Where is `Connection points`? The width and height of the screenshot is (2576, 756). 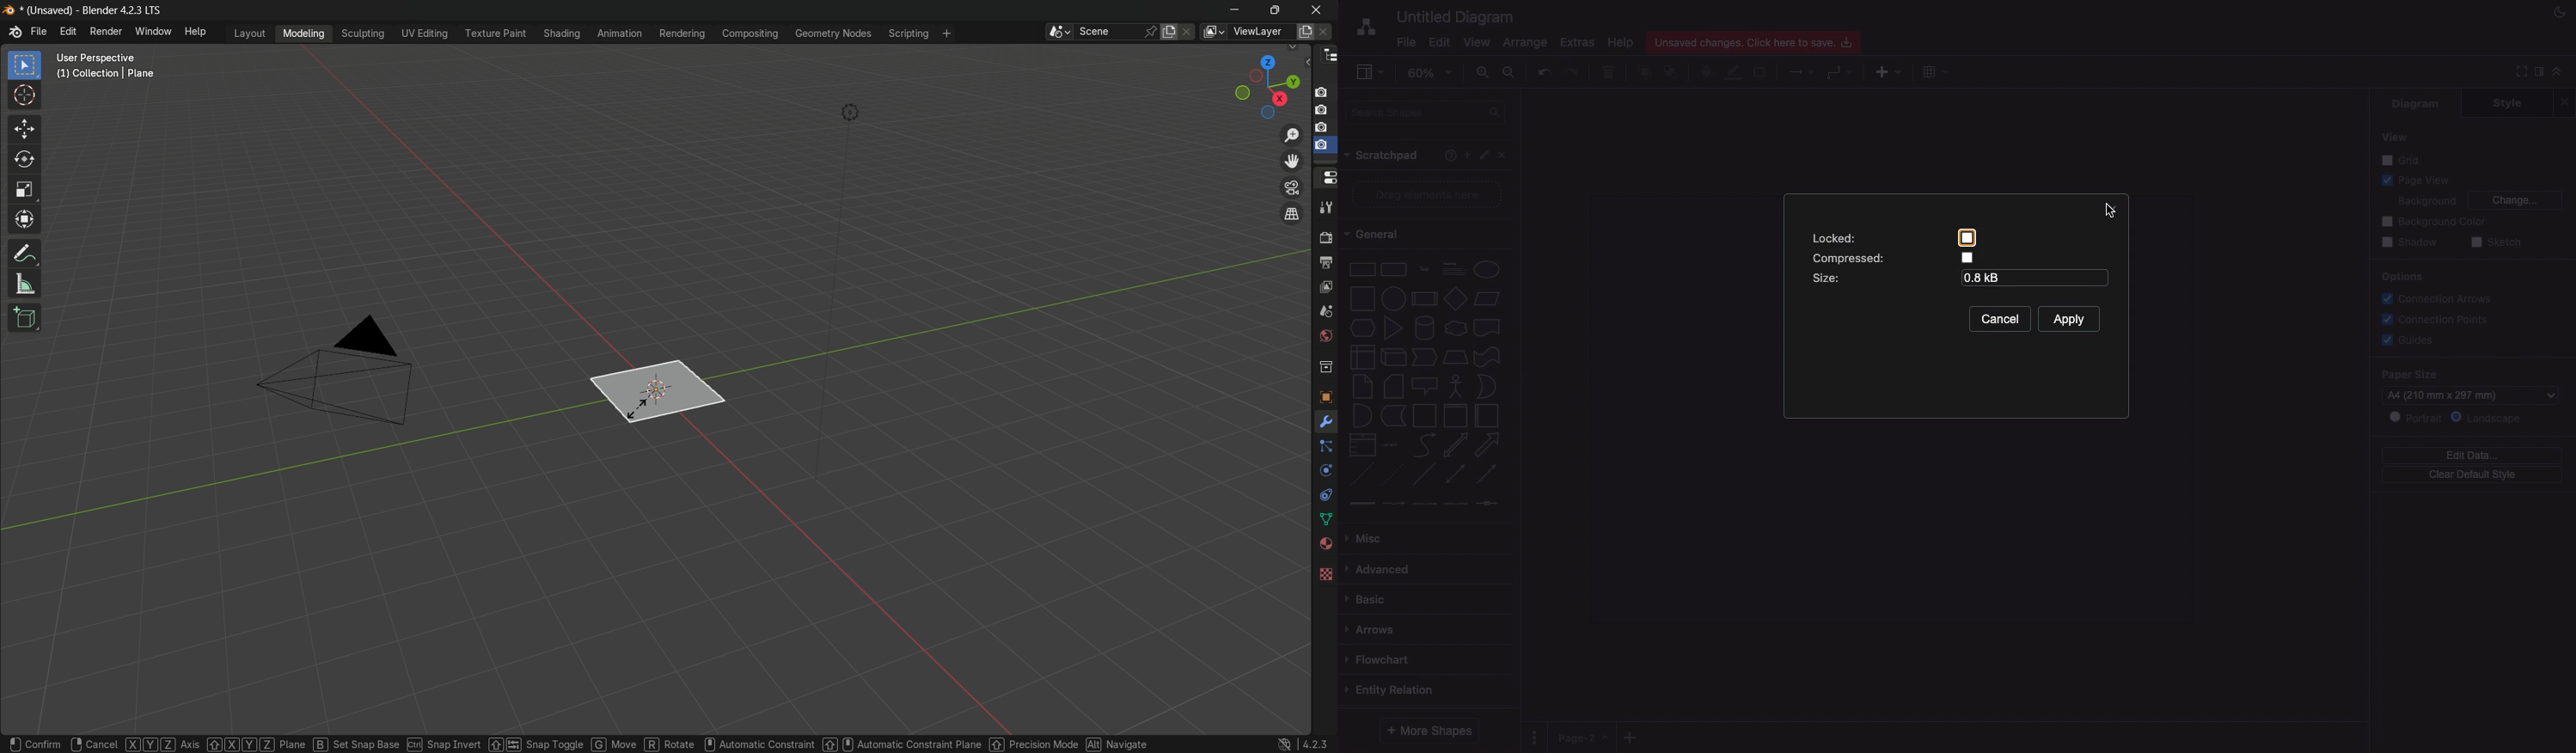
Connection points is located at coordinates (2433, 319).